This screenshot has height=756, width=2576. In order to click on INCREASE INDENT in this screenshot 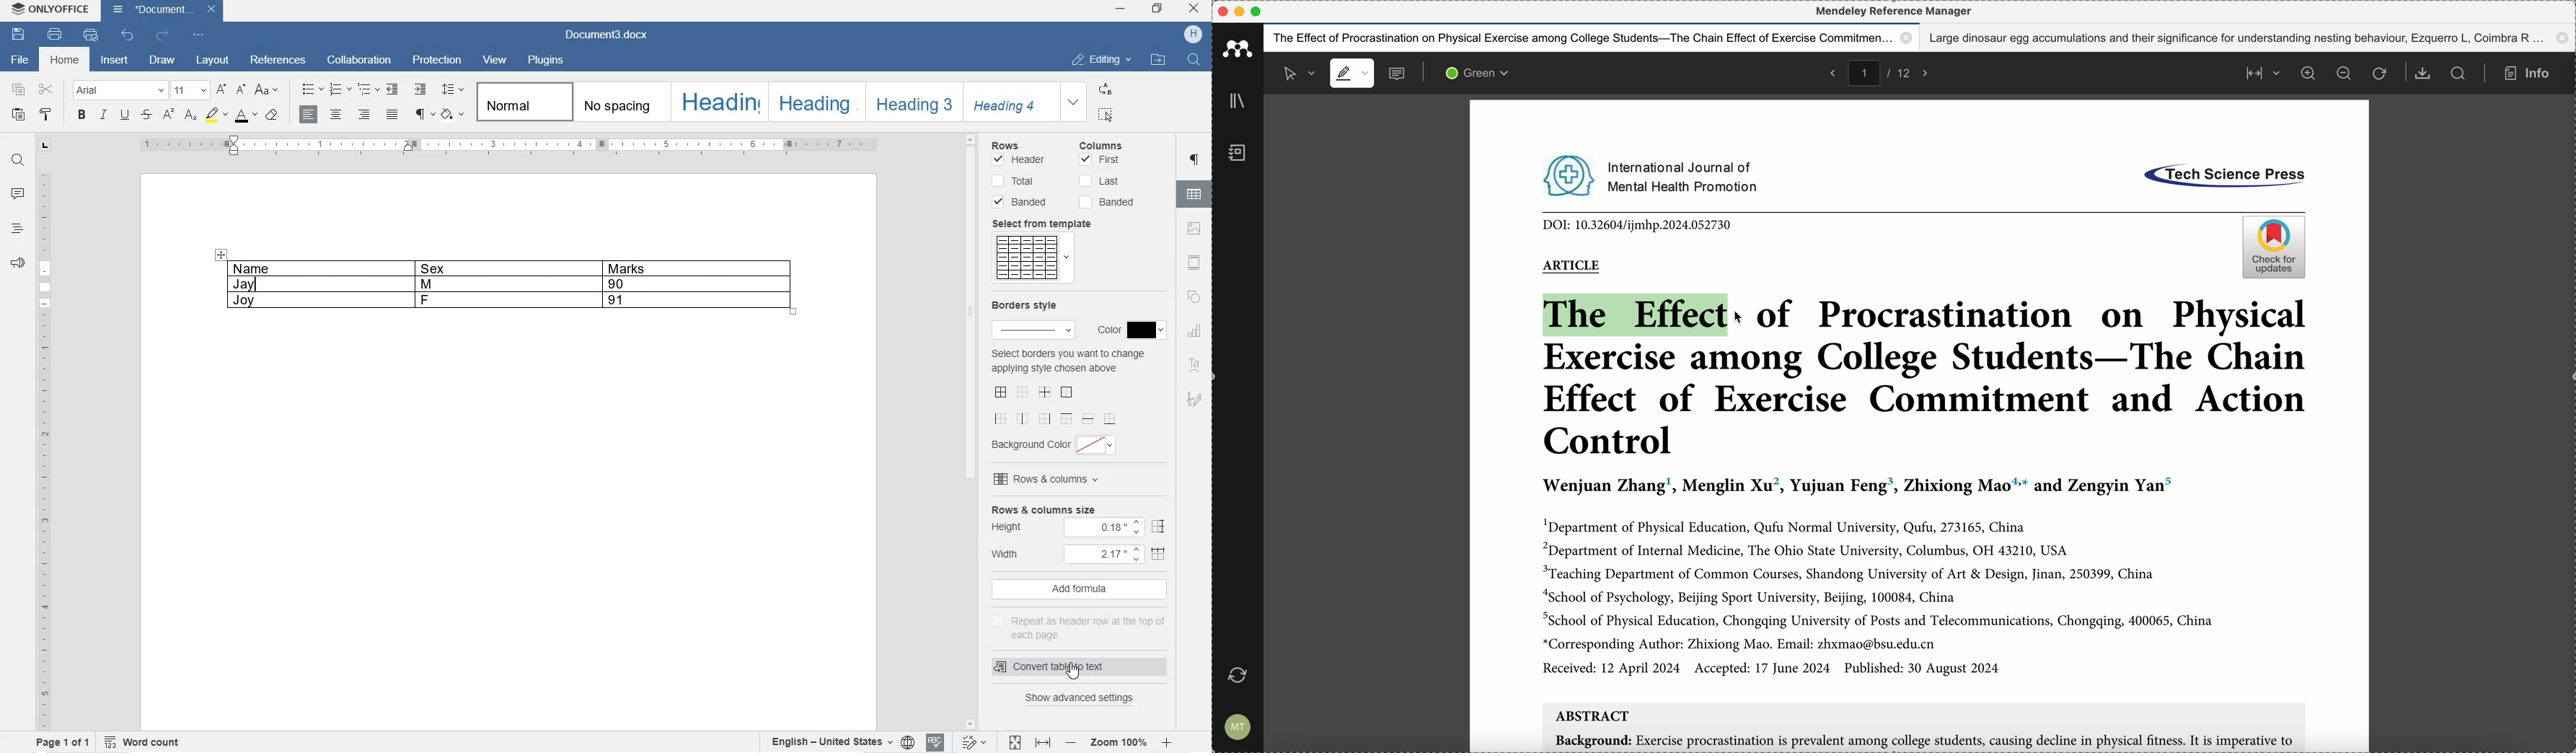, I will do `click(420, 89)`.